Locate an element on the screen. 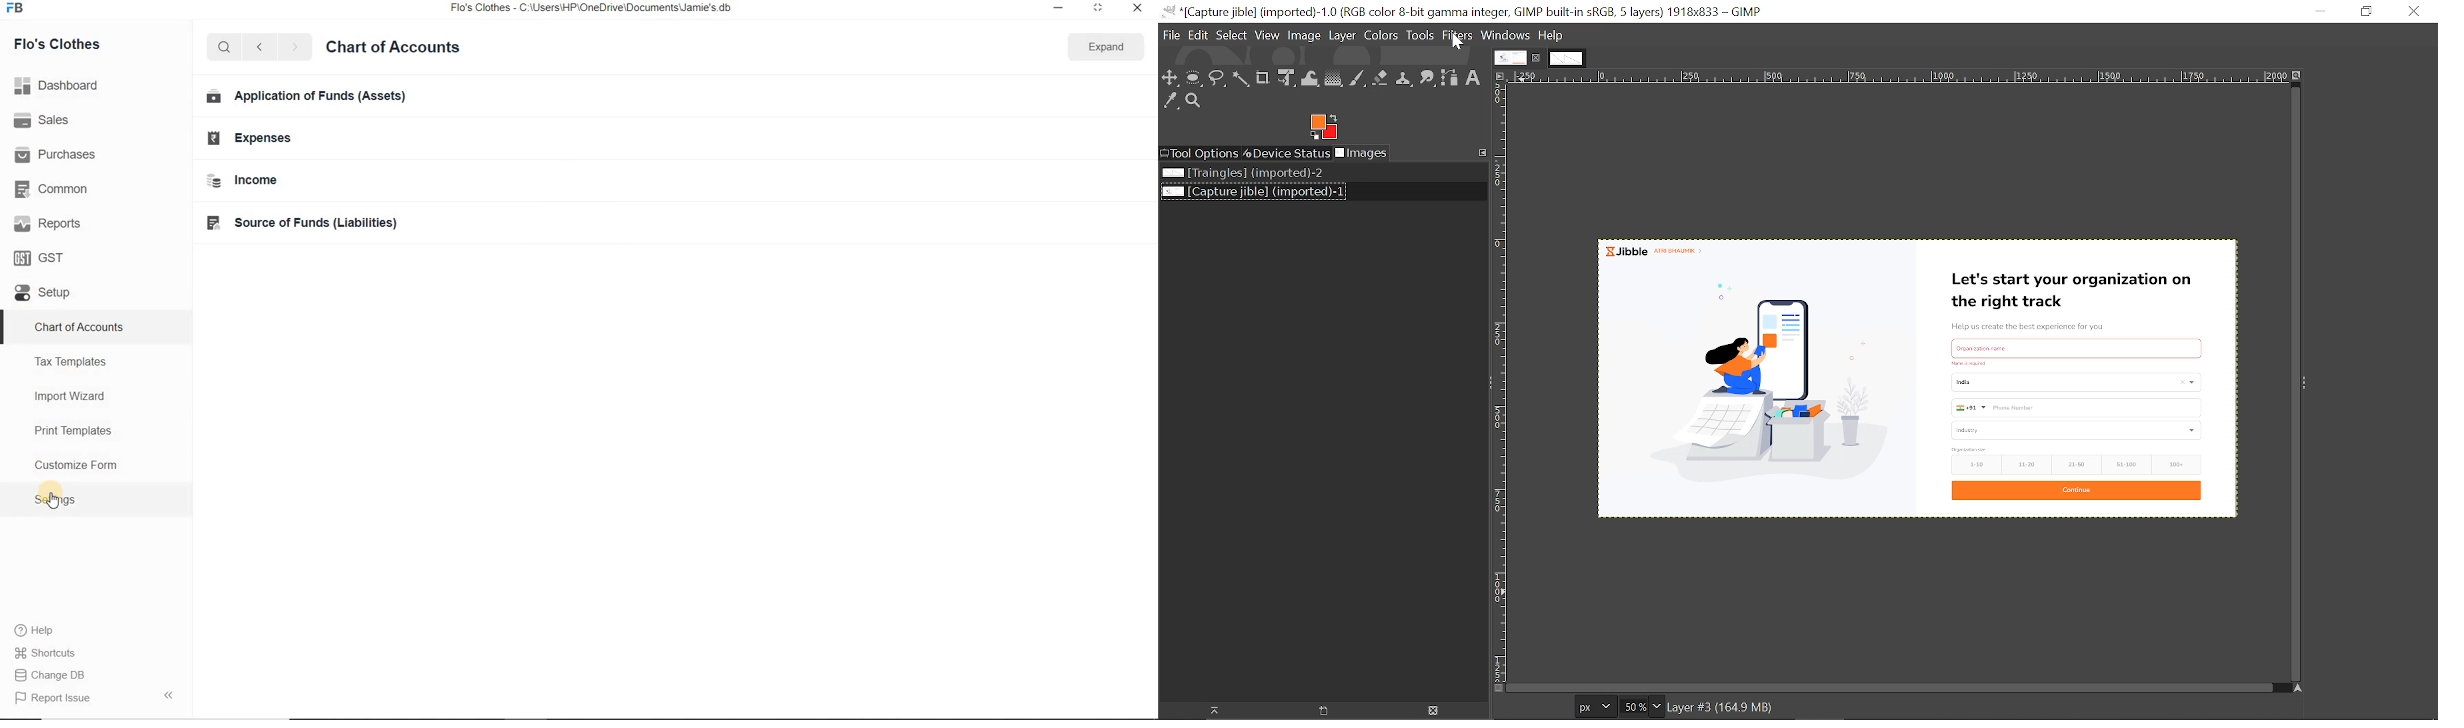  Eraser tool is located at coordinates (1383, 79).